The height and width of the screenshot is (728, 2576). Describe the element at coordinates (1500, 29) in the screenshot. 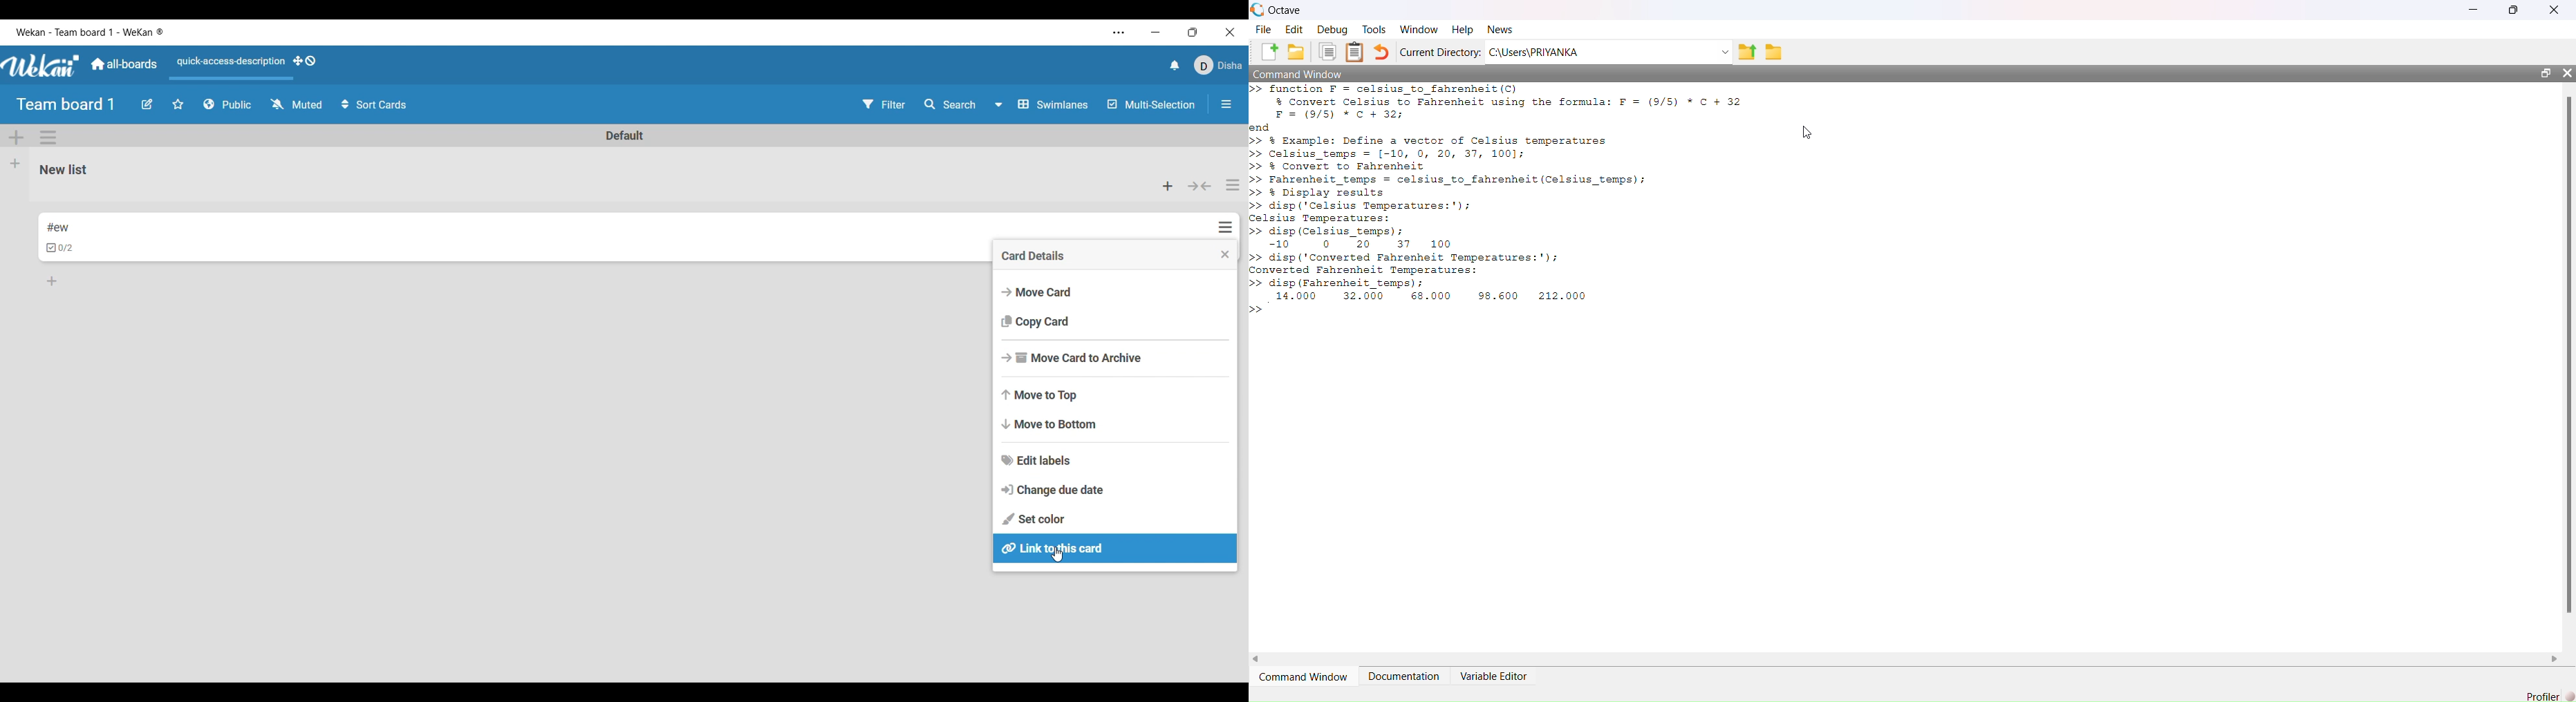

I see `News` at that location.